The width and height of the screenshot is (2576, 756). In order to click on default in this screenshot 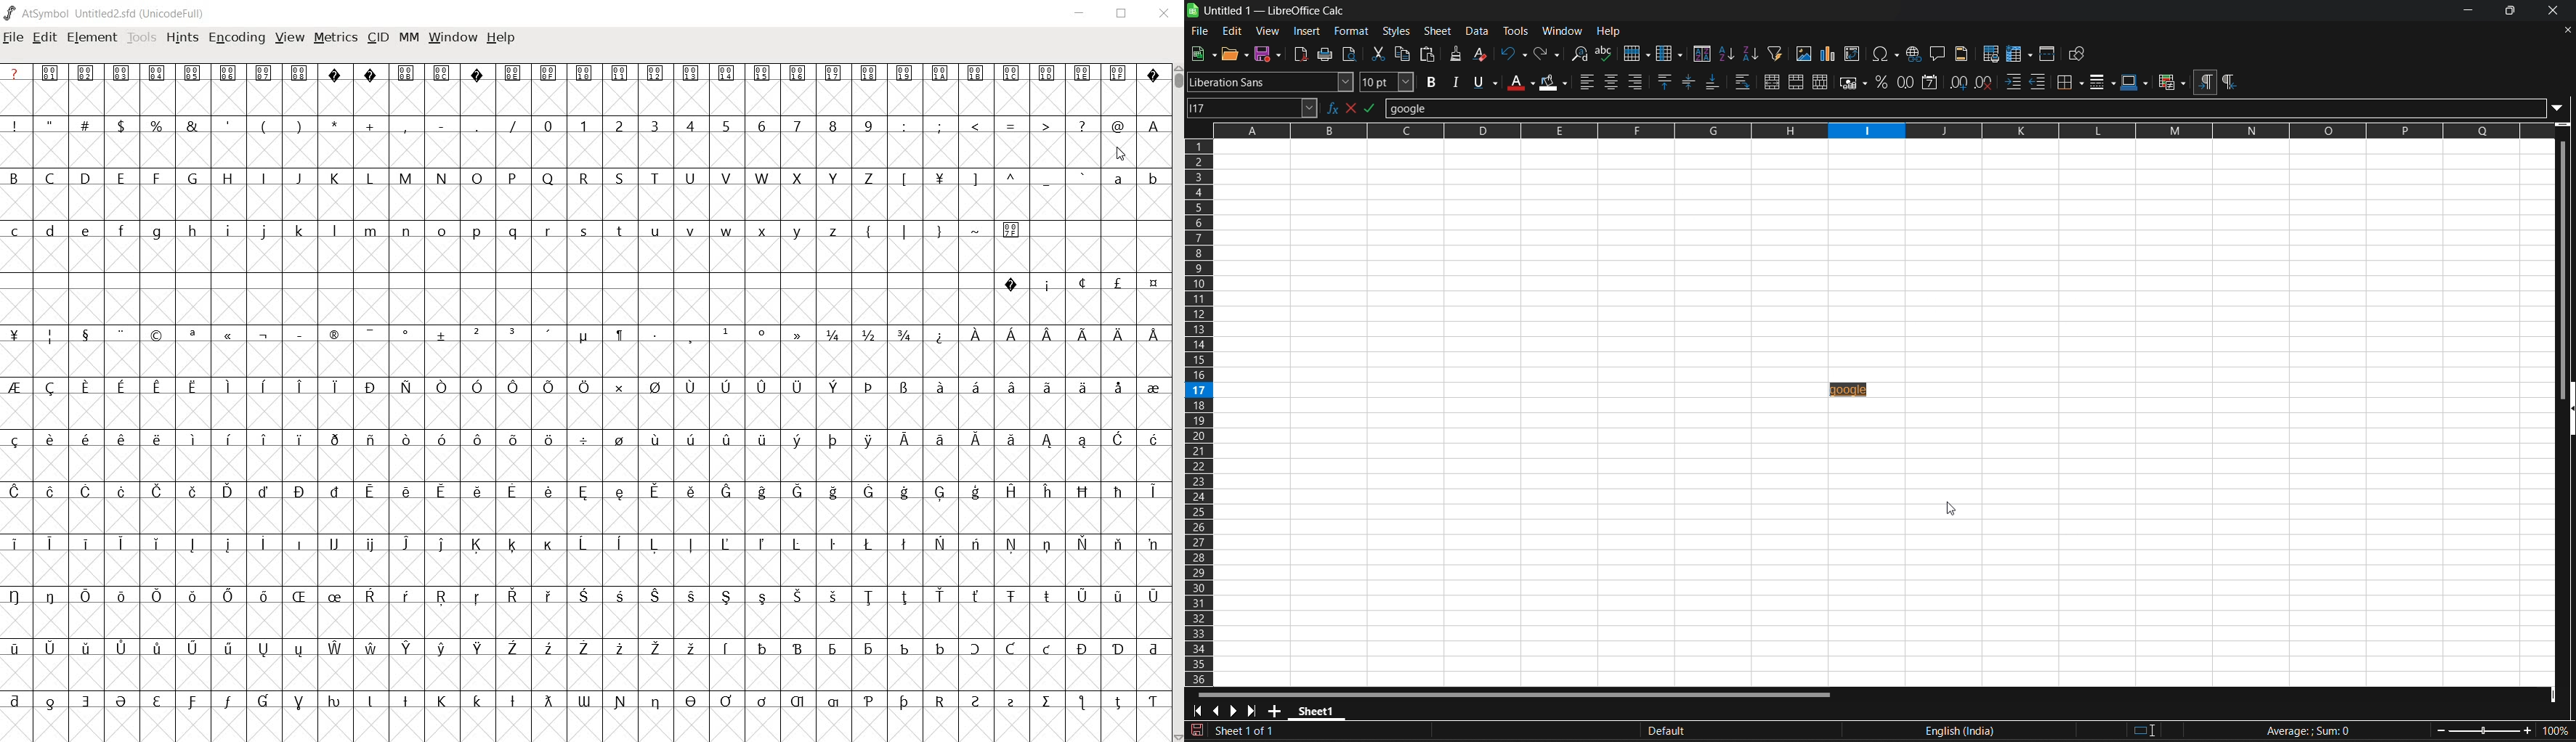, I will do `click(1779, 731)`.